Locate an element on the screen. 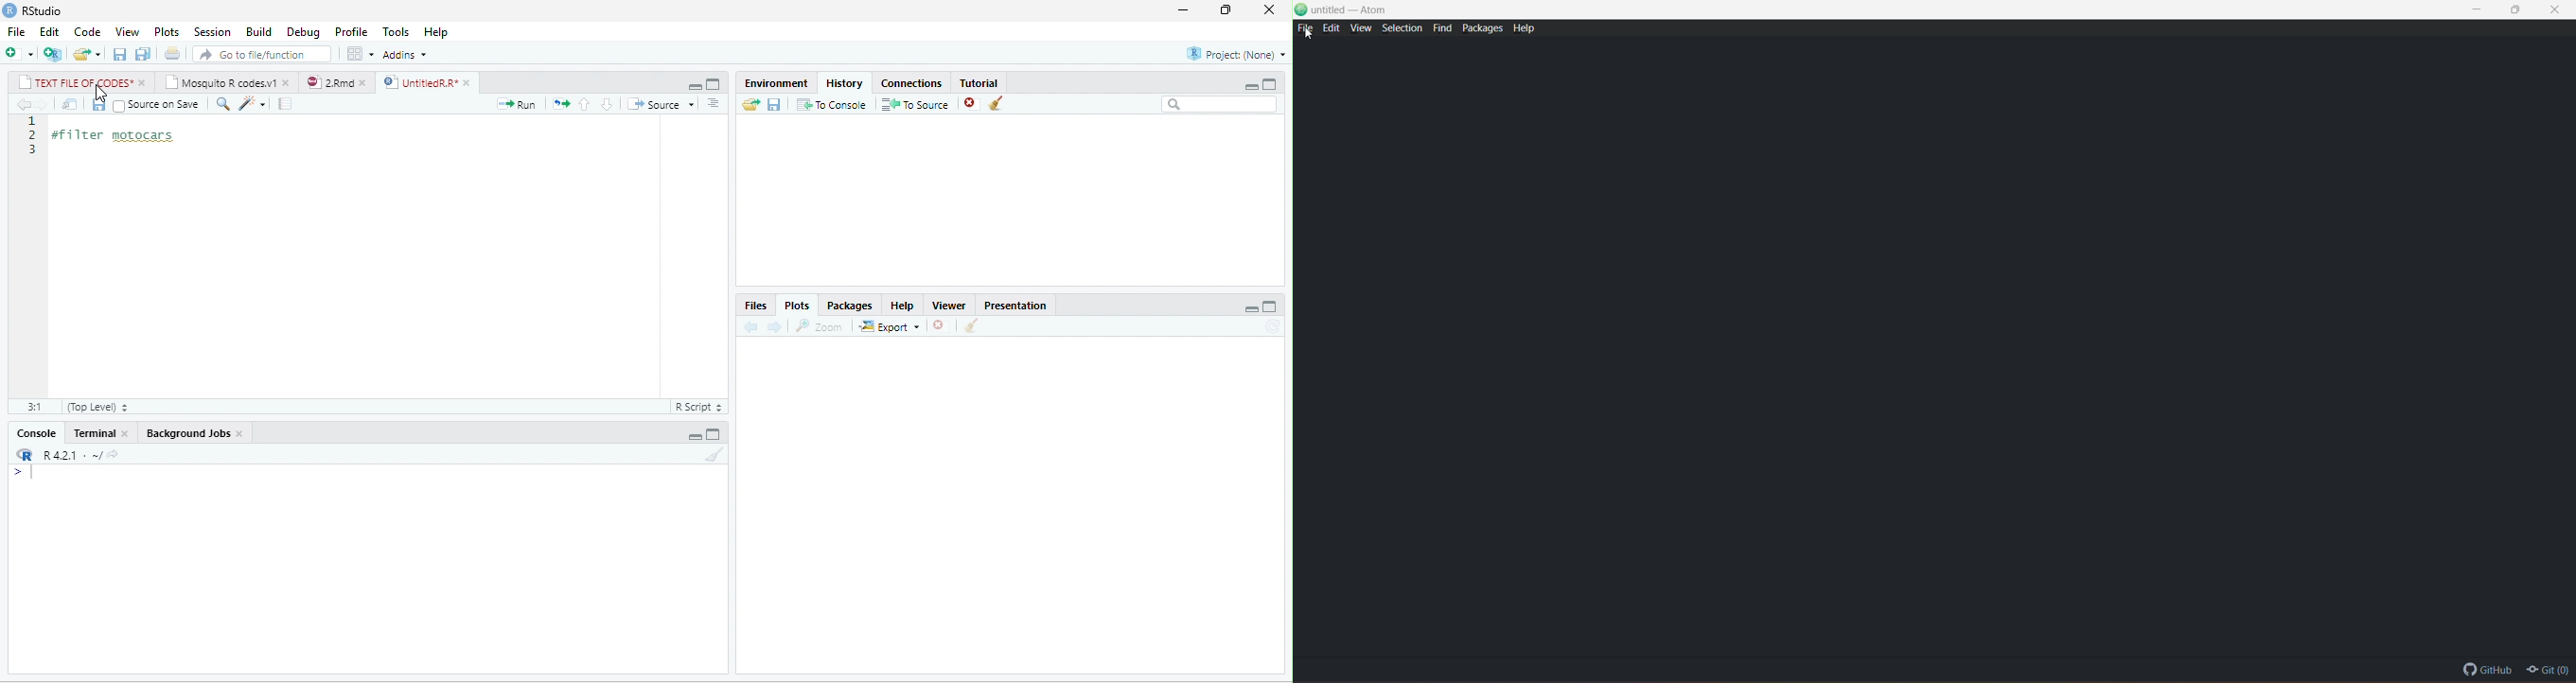 Image resolution: width=2576 pixels, height=700 pixels. Packages is located at coordinates (850, 306).